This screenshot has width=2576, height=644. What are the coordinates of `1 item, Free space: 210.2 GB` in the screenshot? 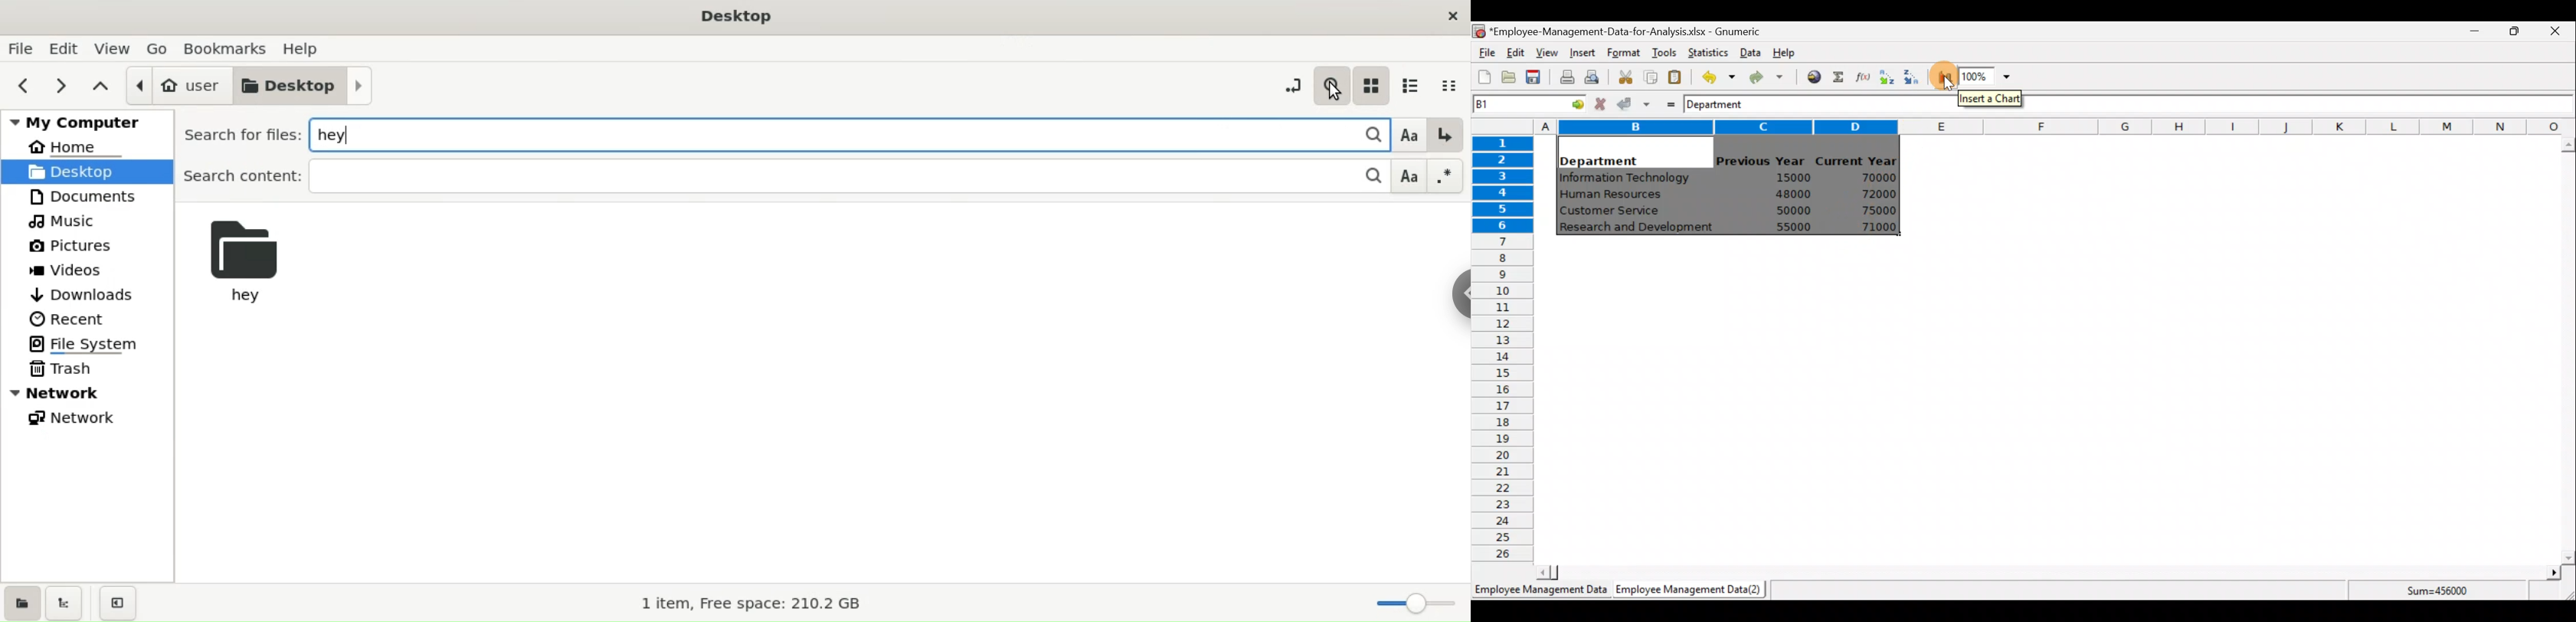 It's located at (743, 602).